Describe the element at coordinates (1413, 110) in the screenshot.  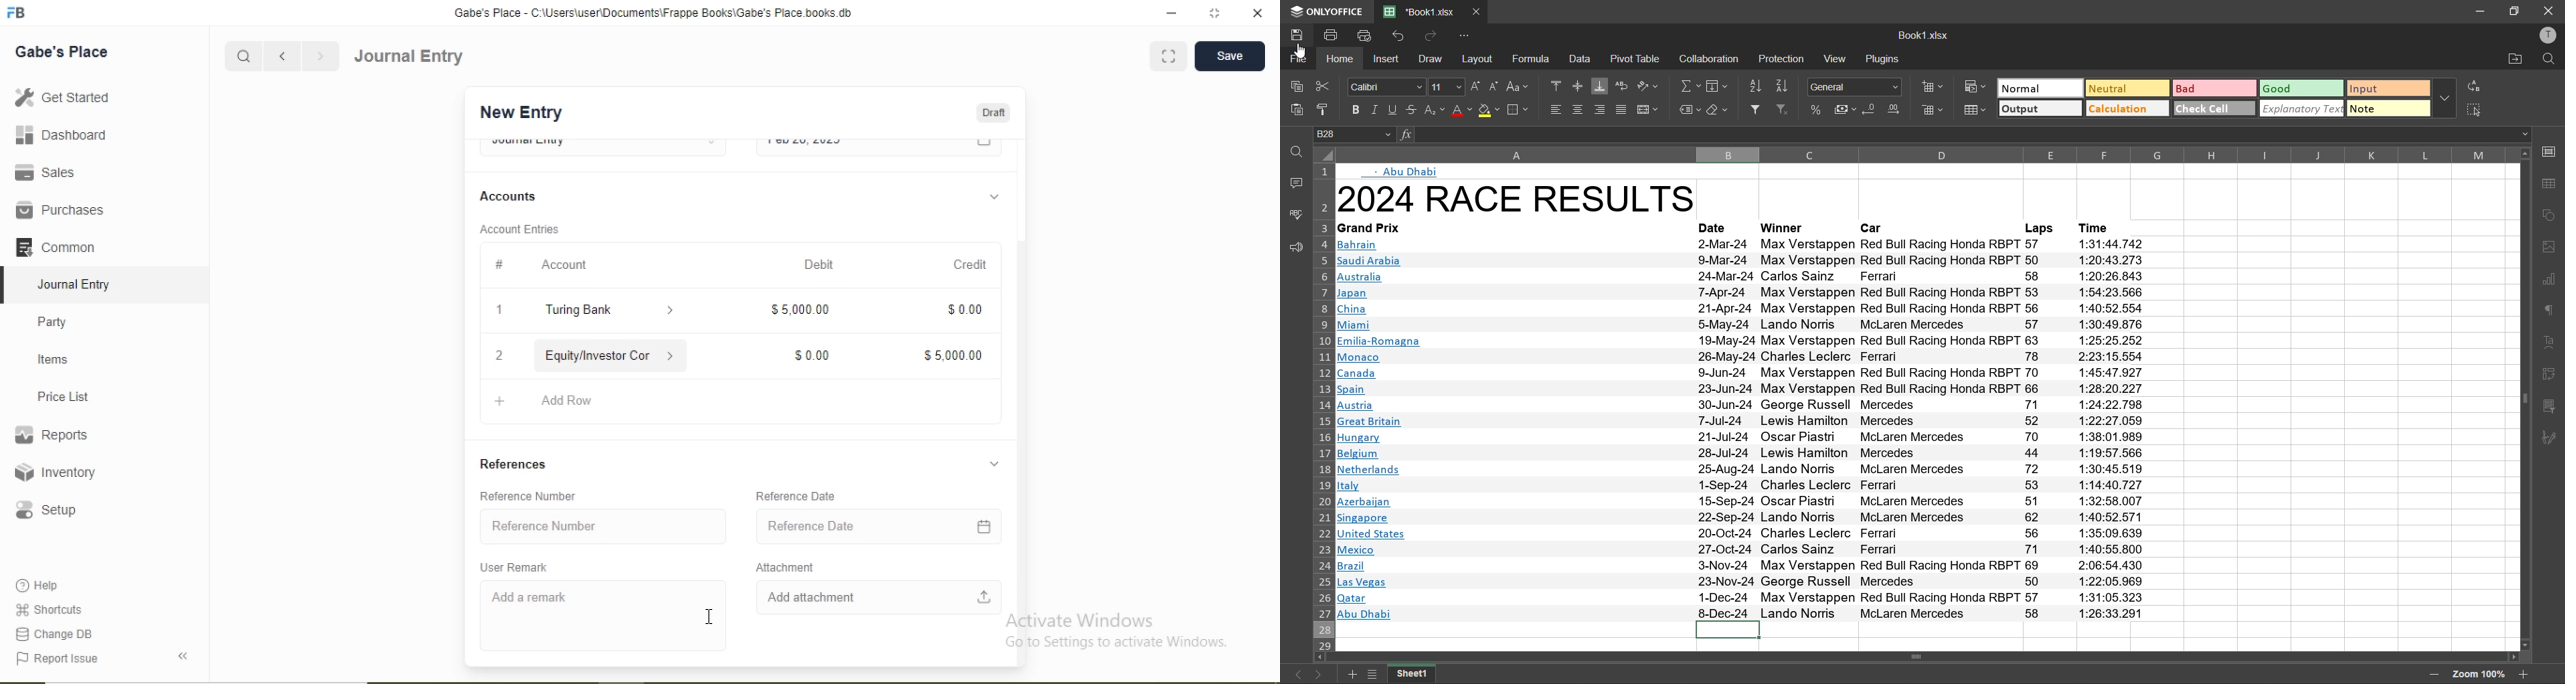
I see `strikethrough` at that location.